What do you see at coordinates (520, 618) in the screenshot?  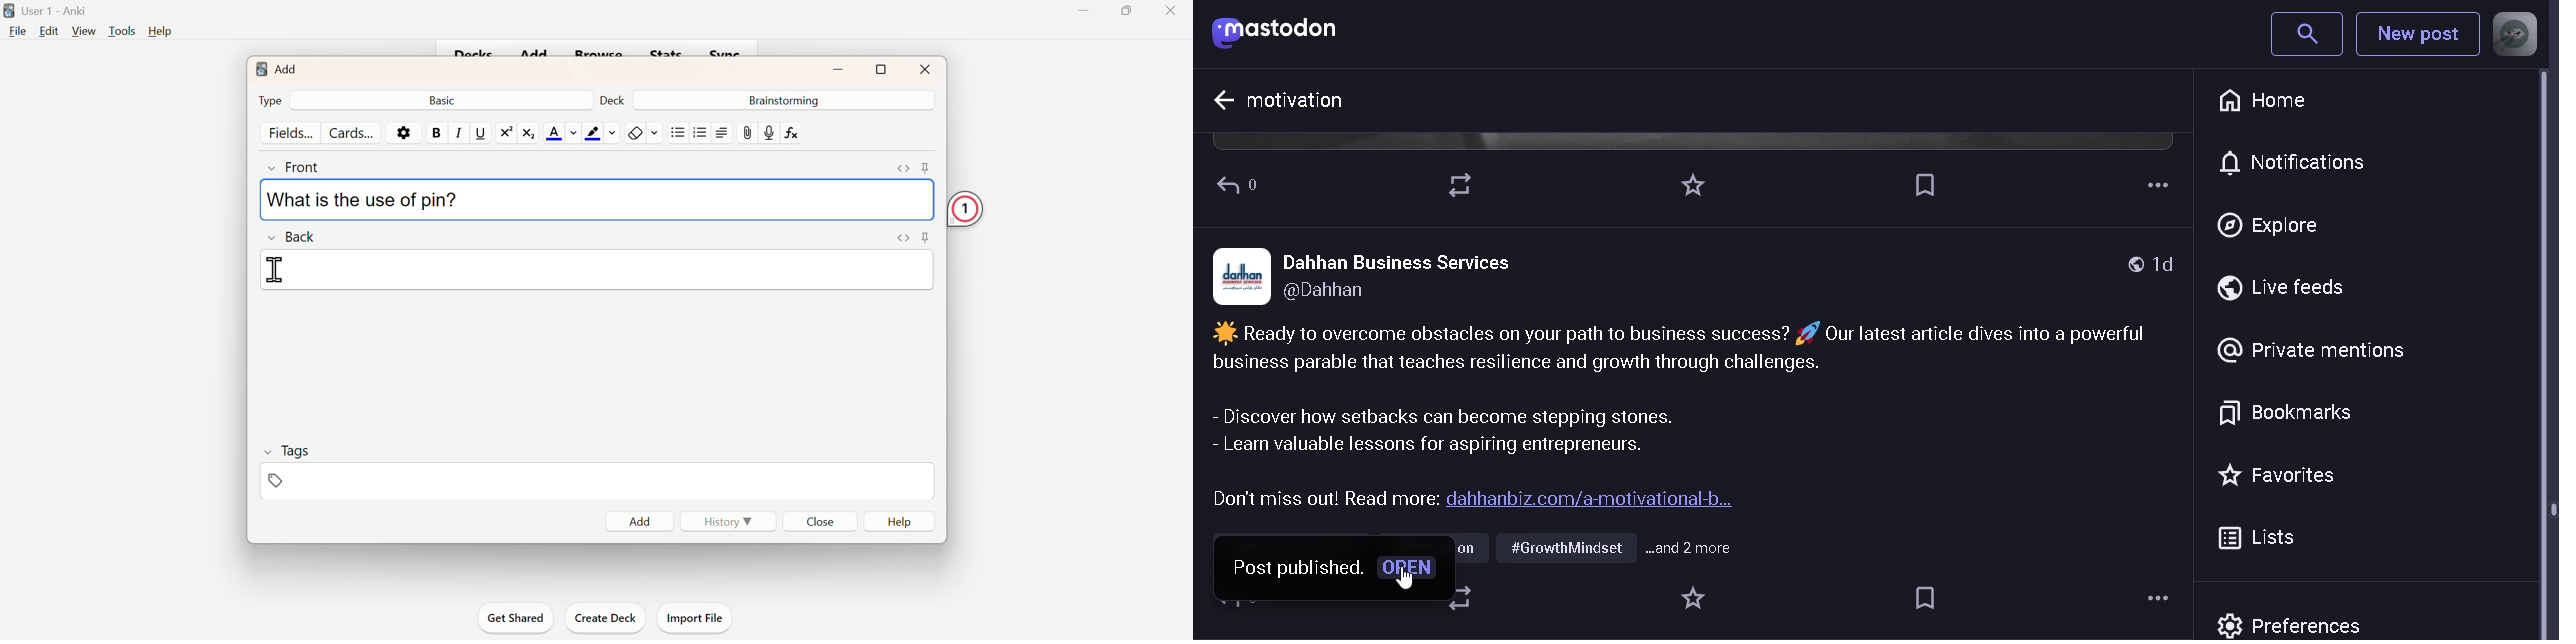 I see `Get Shared` at bounding box center [520, 618].